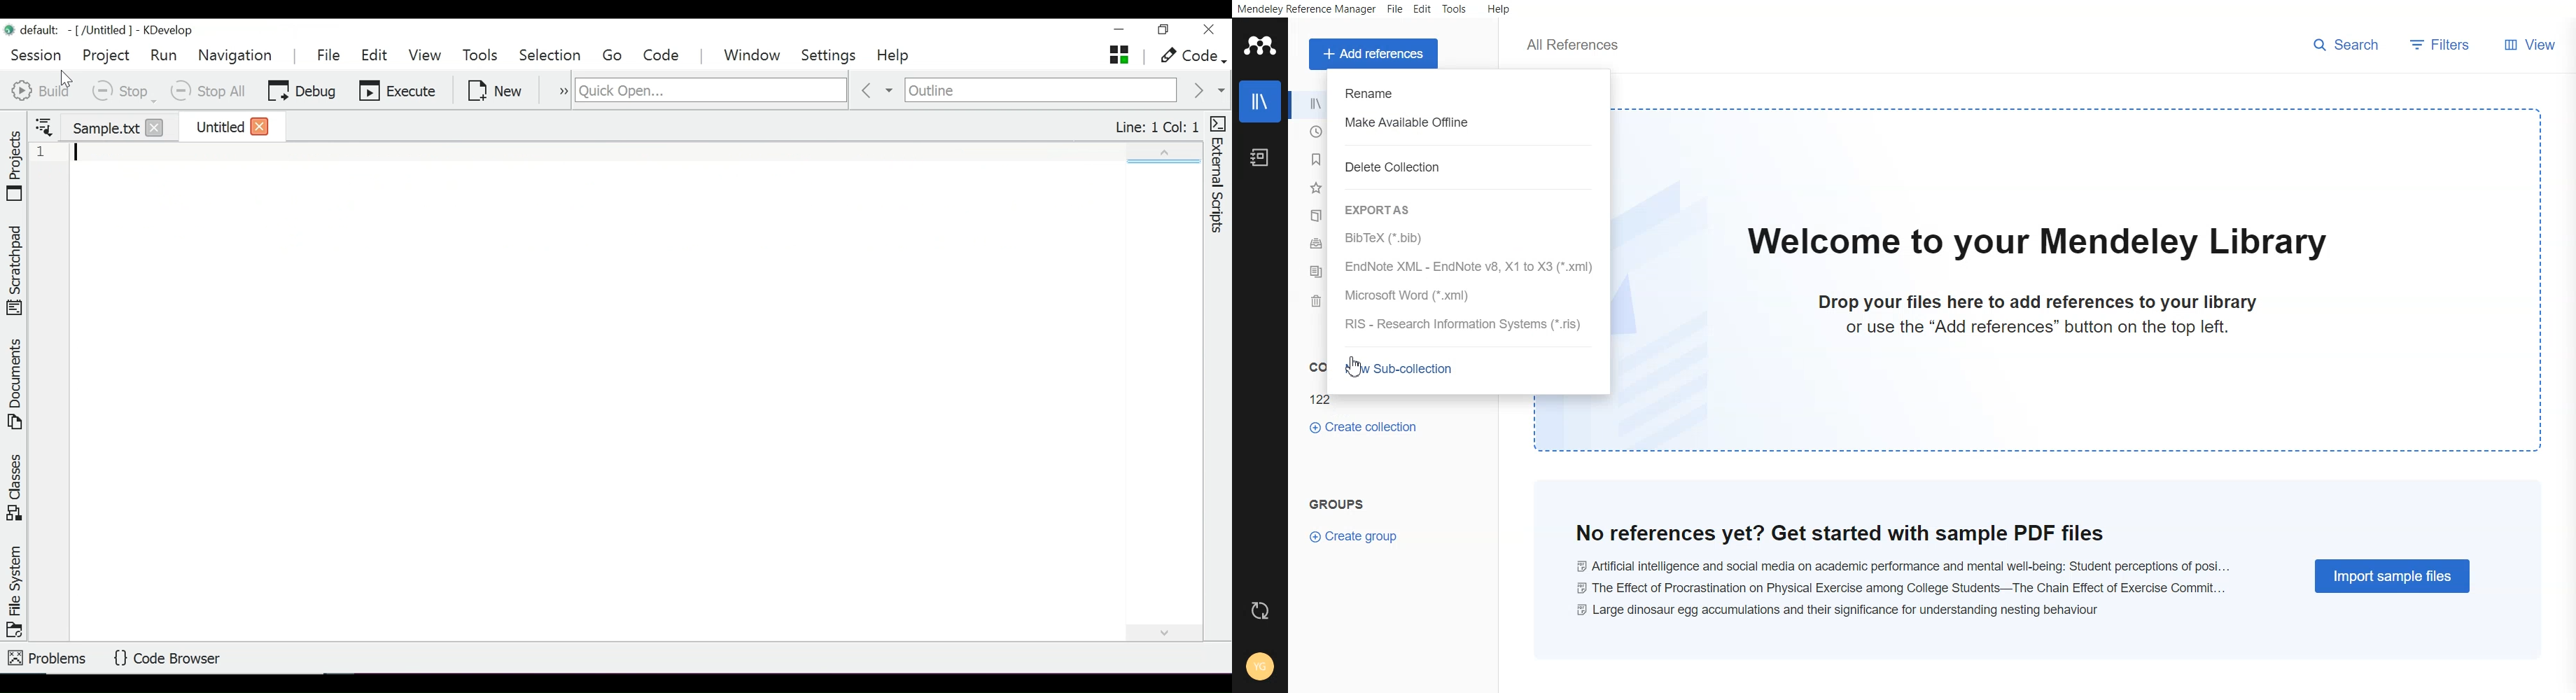  I want to click on Bibtex, so click(1392, 237).